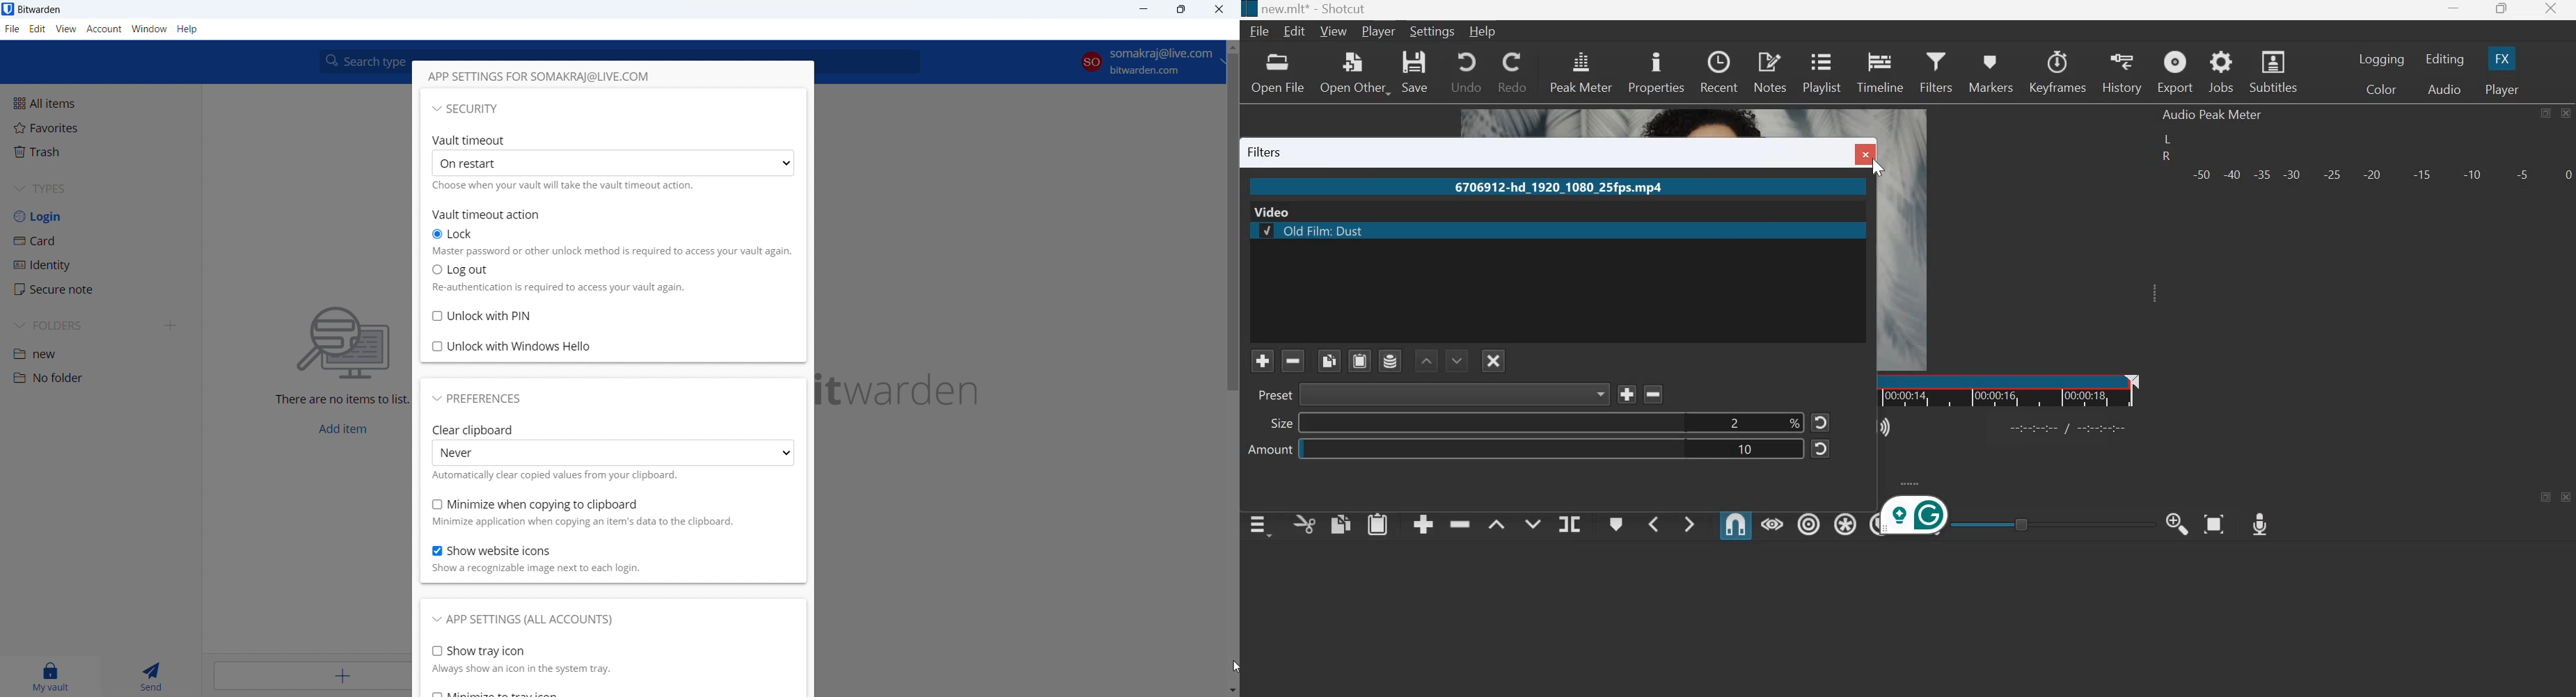 Image resolution: width=2576 pixels, height=700 pixels. Describe the element at coordinates (99, 127) in the screenshot. I see `favorites` at that location.